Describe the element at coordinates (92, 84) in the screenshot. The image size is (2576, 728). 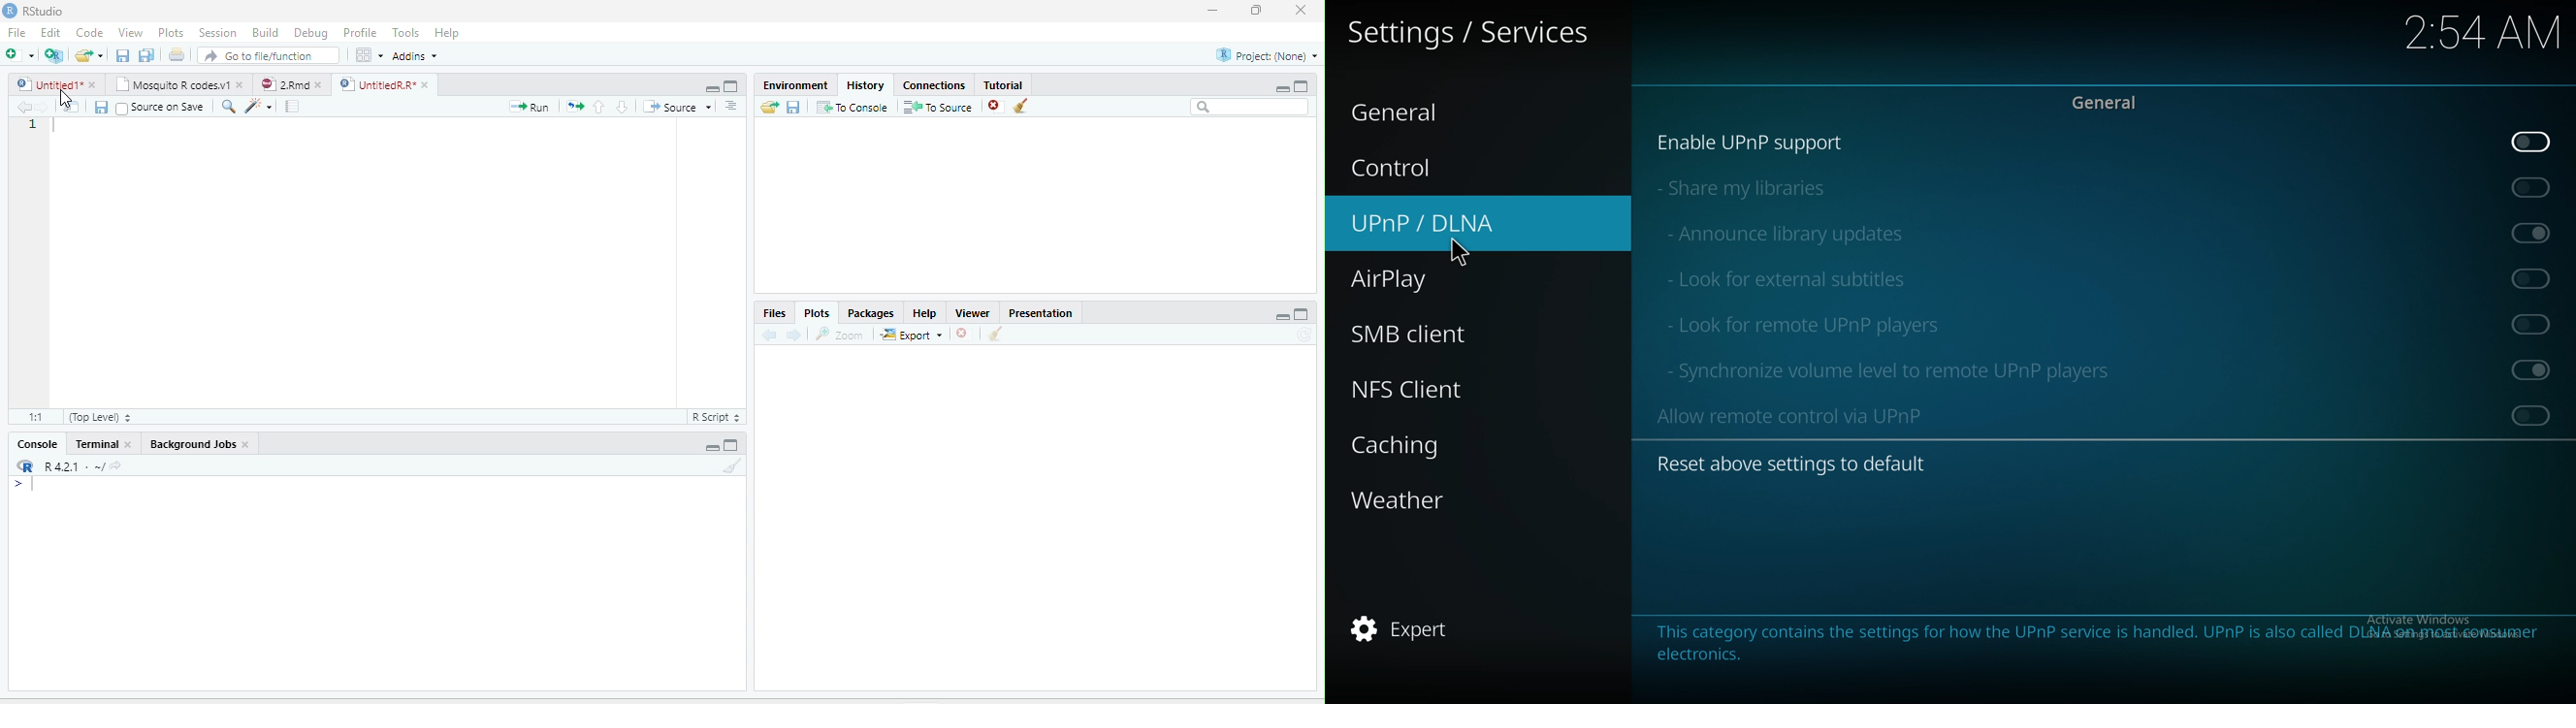
I see `close` at that location.